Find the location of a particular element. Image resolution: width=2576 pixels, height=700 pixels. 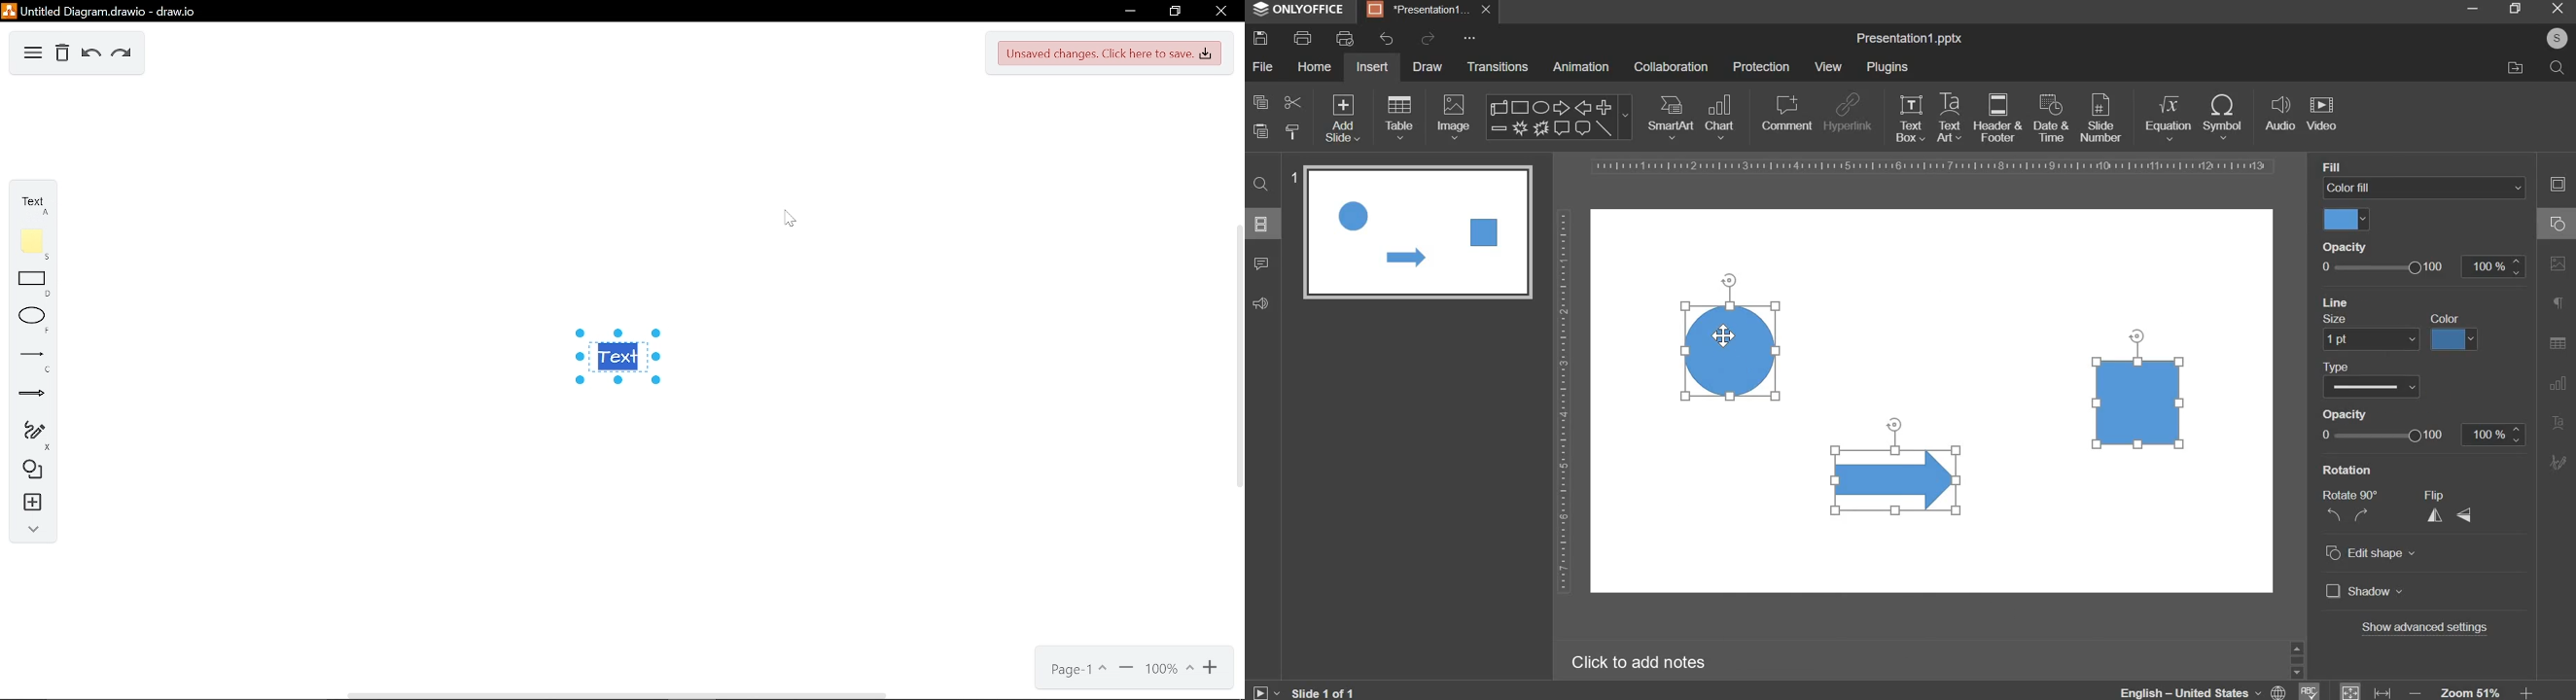

cut is located at coordinates (1291, 101).